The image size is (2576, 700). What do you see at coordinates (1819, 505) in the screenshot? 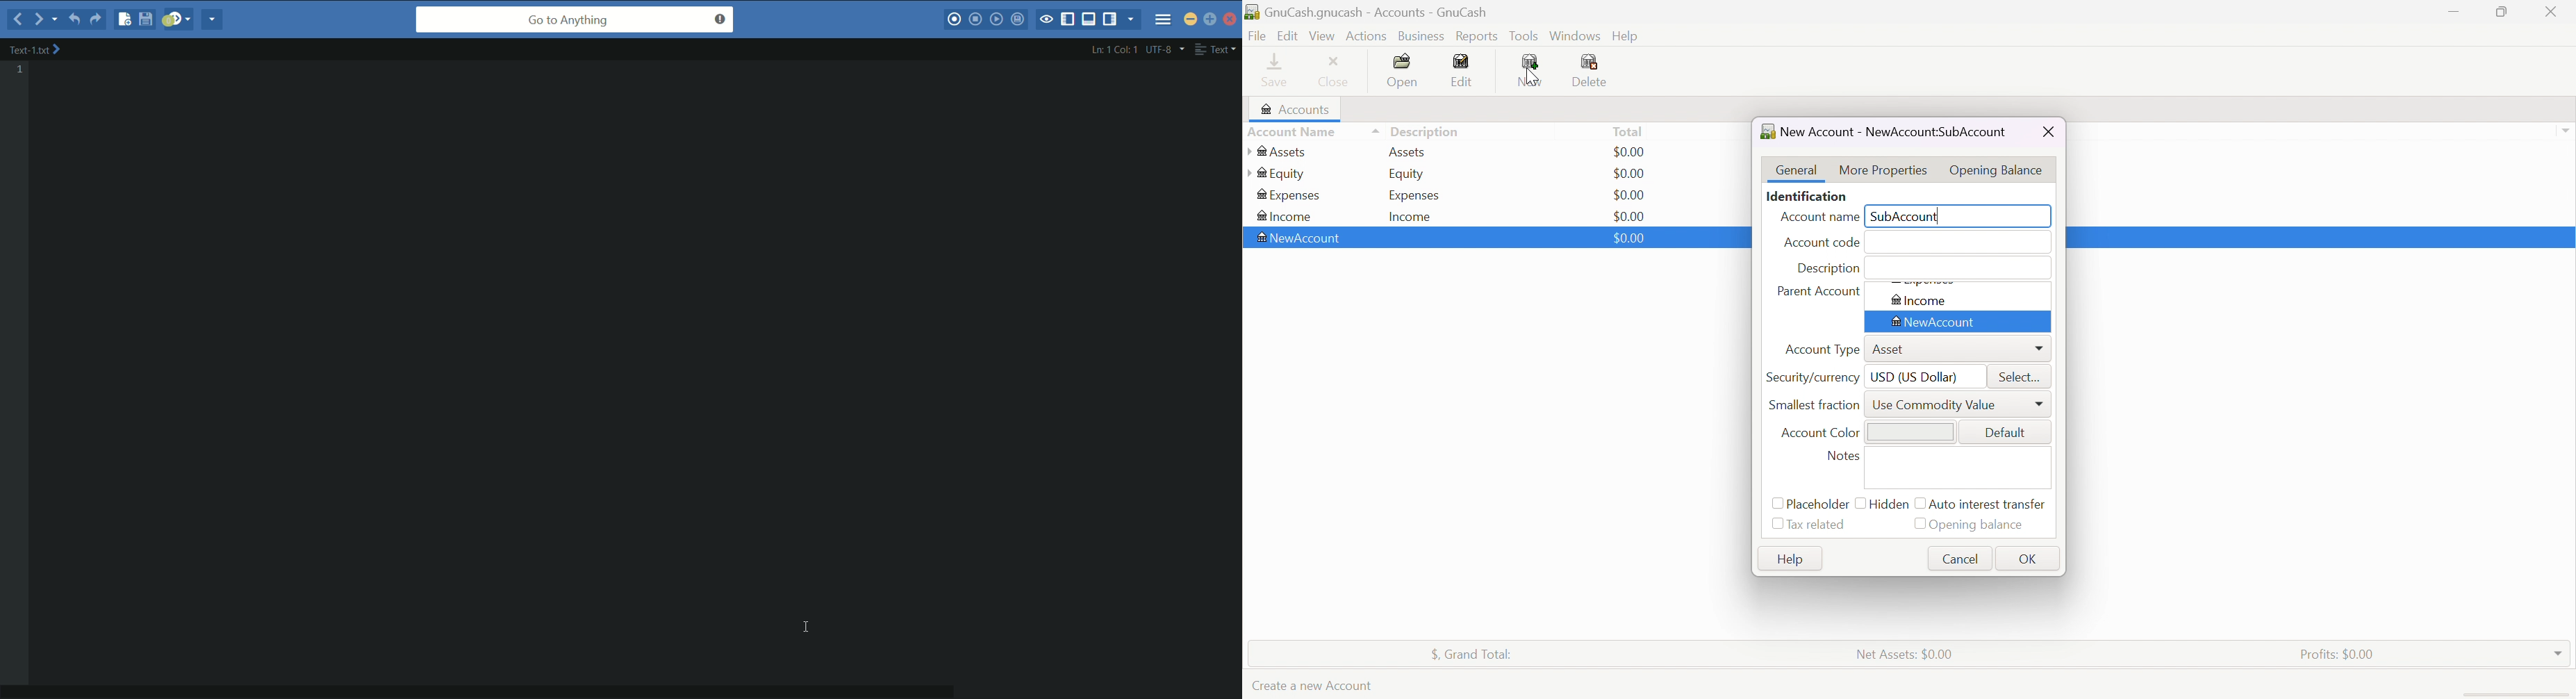
I see `Placeholder` at bounding box center [1819, 505].